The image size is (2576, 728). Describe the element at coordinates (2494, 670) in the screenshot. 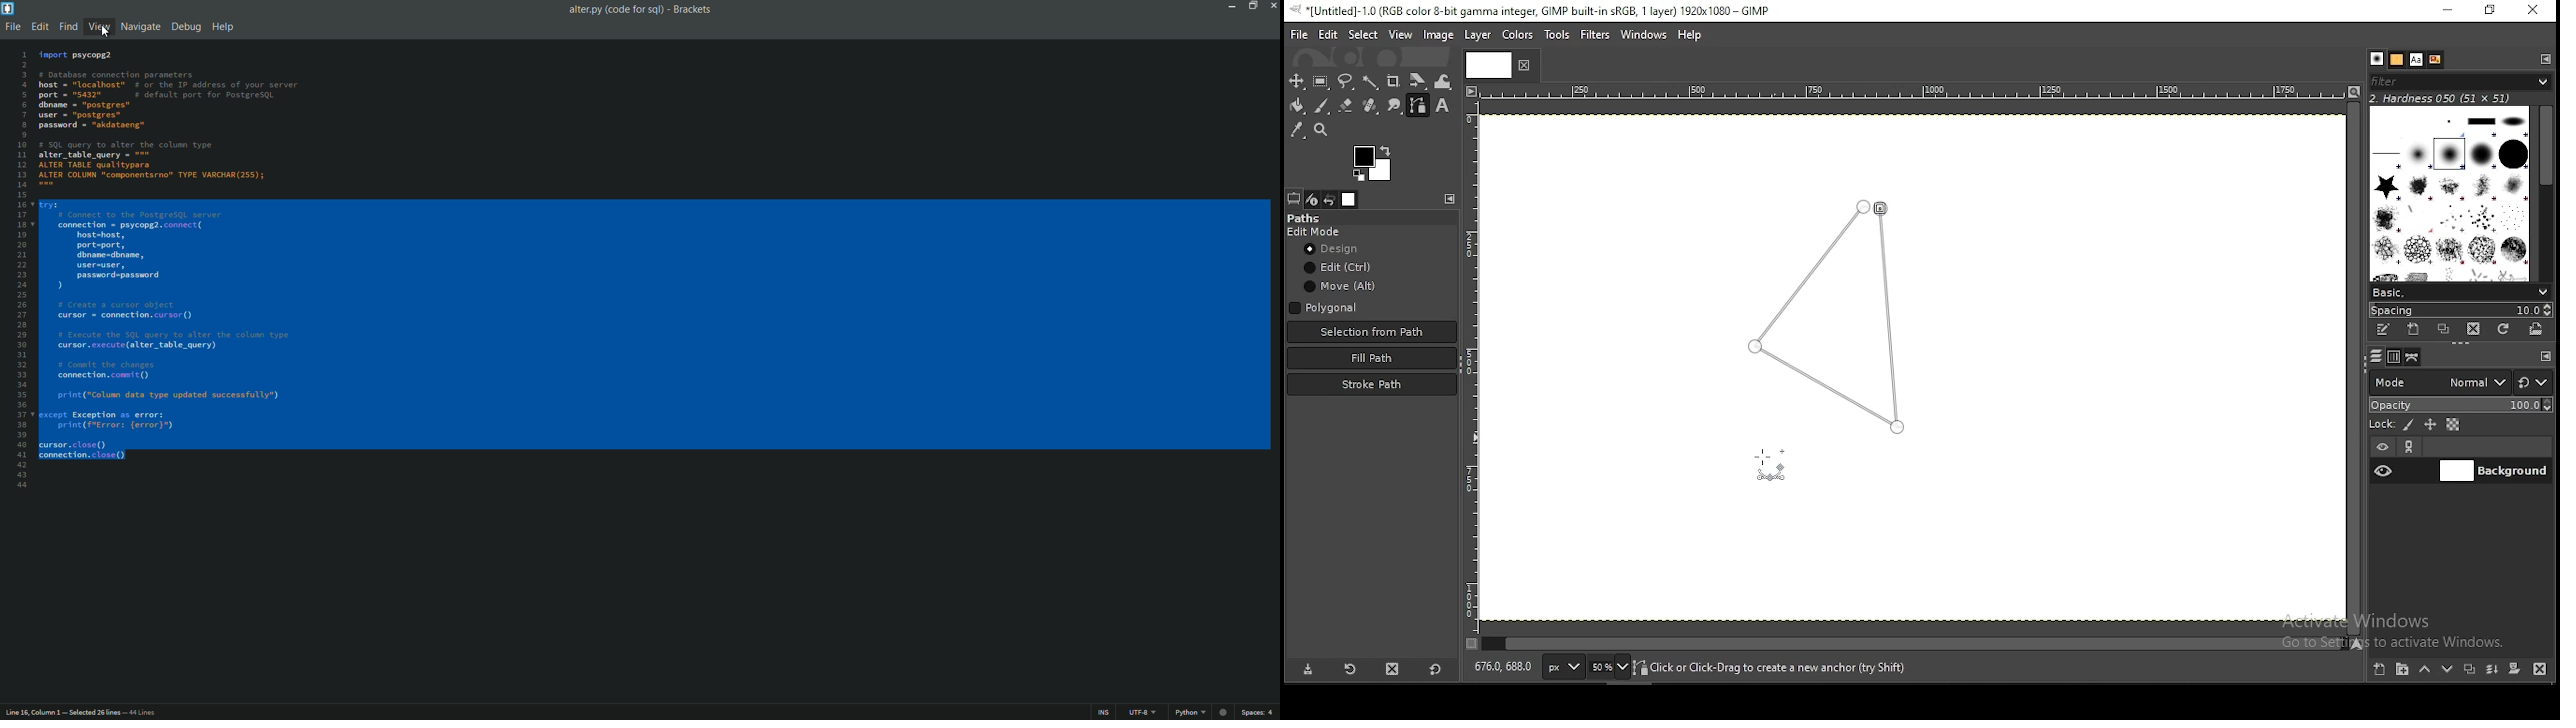

I see `merge layer` at that location.